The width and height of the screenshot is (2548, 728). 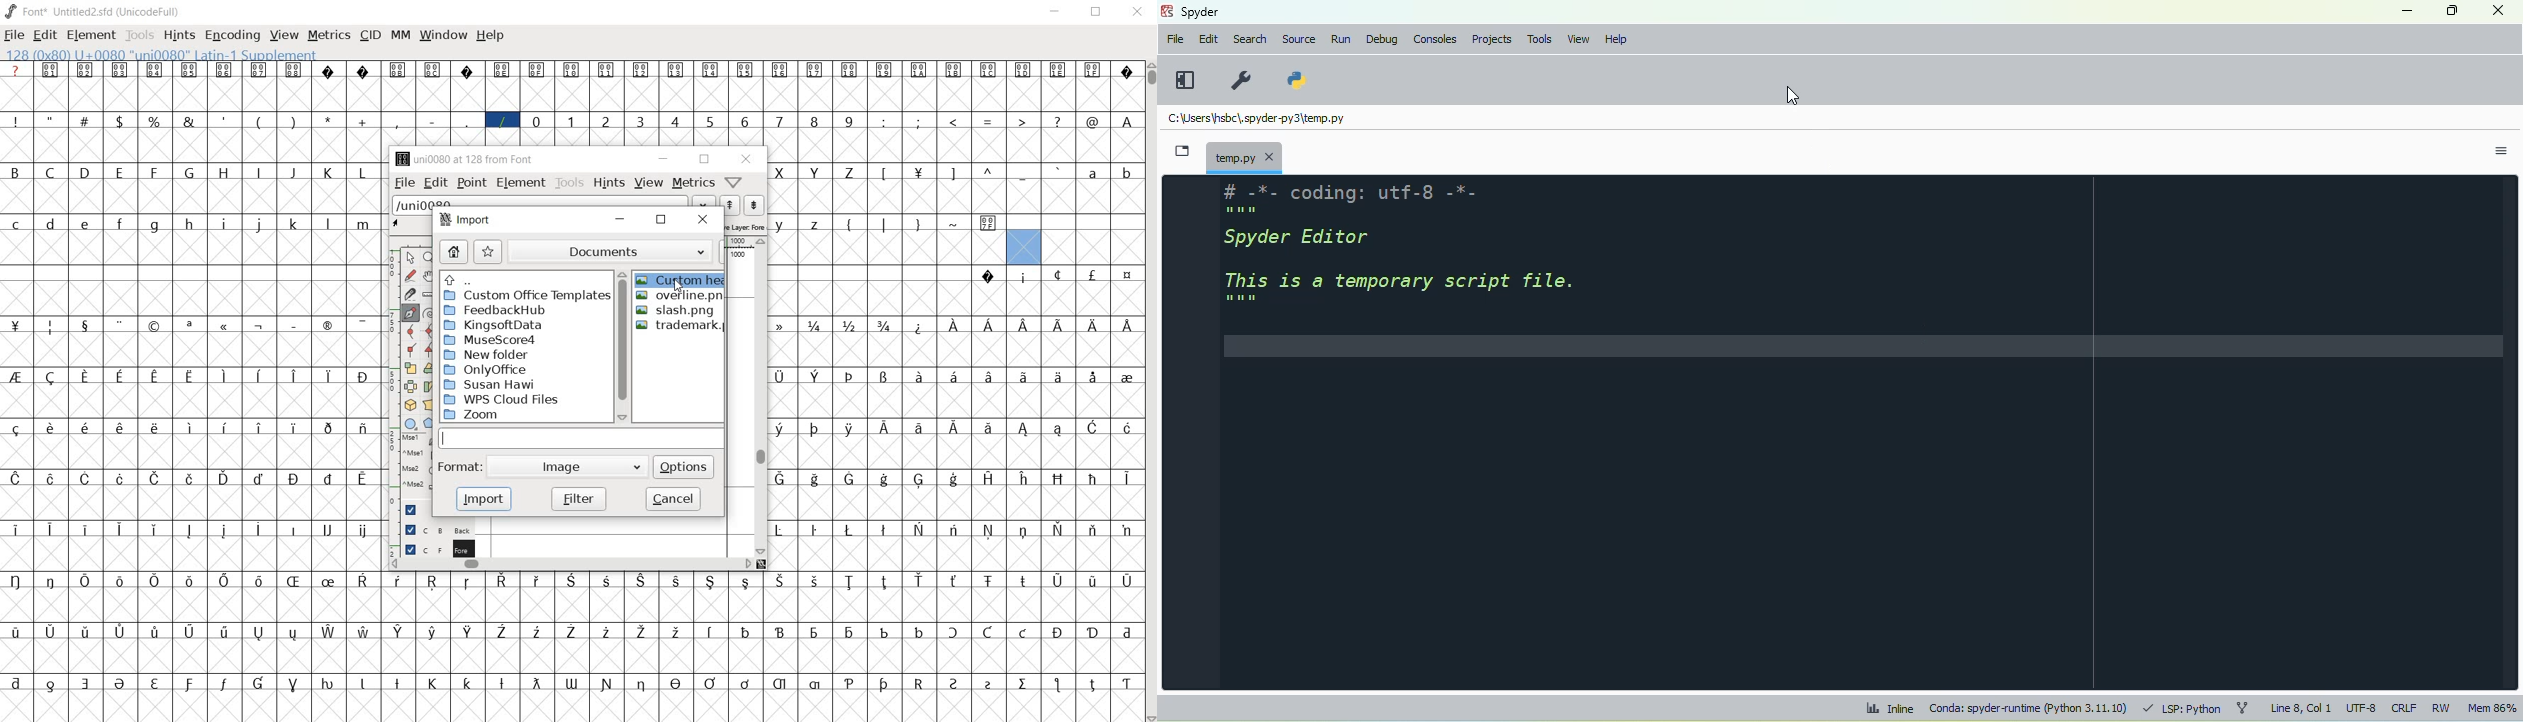 What do you see at coordinates (918, 226) in the screenshot?
I see `glyph` at bounding box center [918, 226].